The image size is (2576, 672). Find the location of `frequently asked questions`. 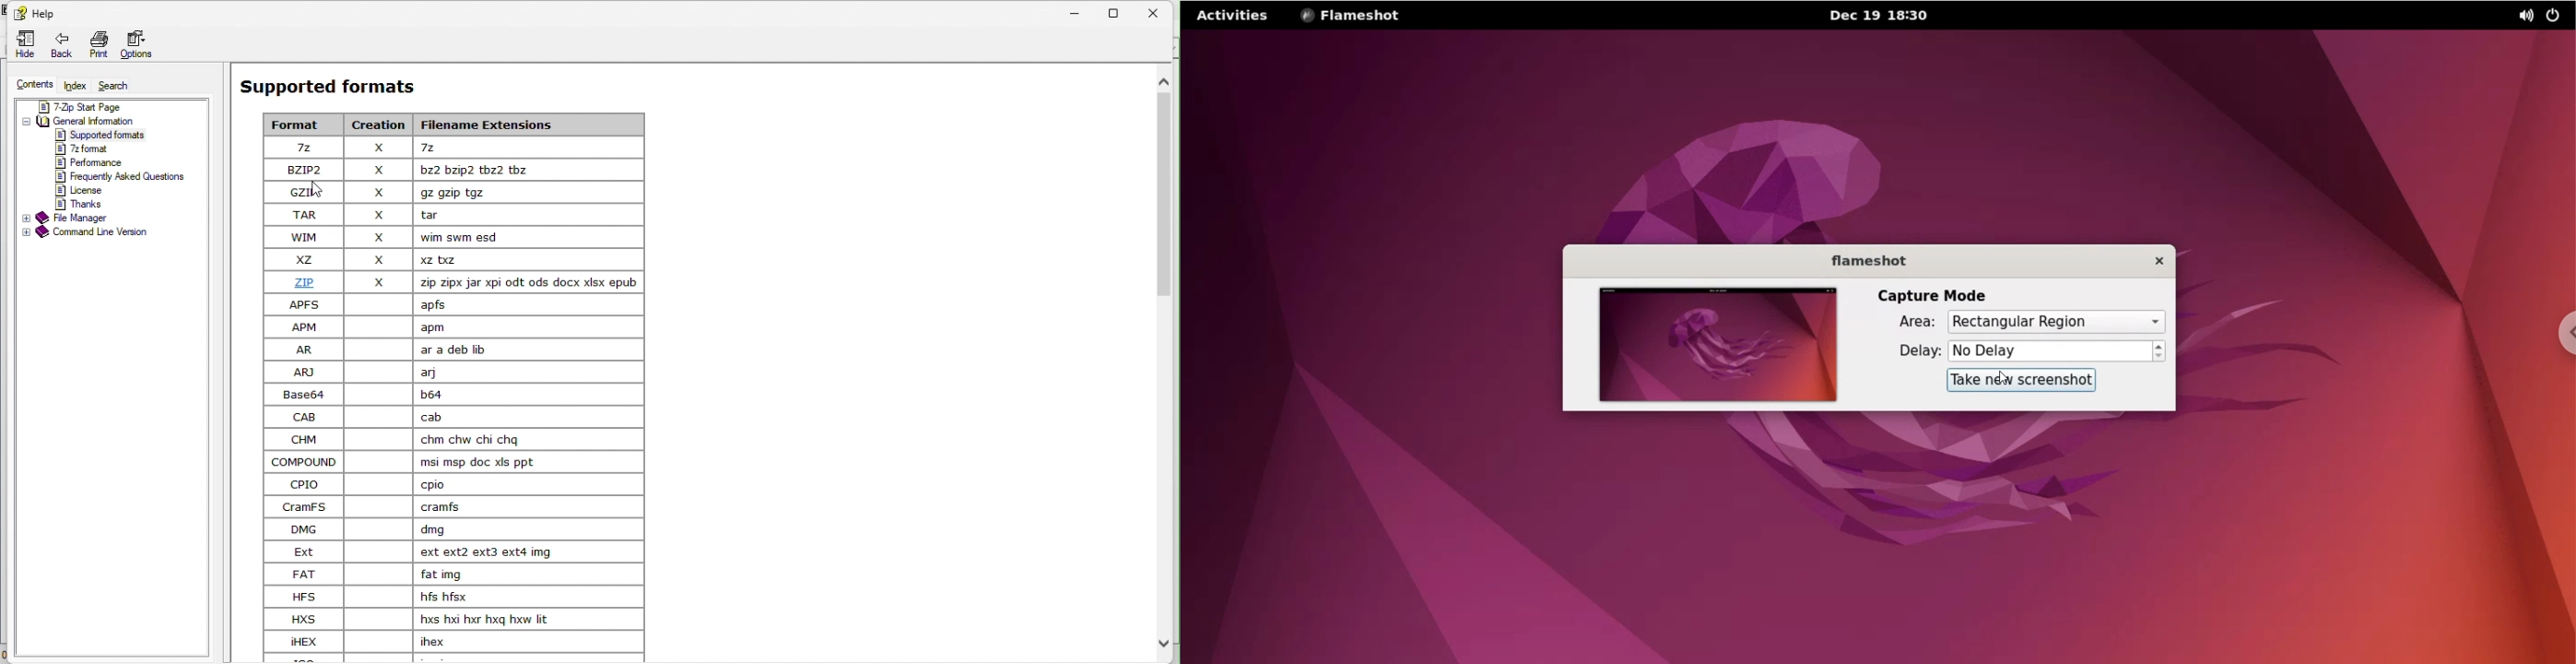

frequently asked questions is located at coordinates (124, 178).